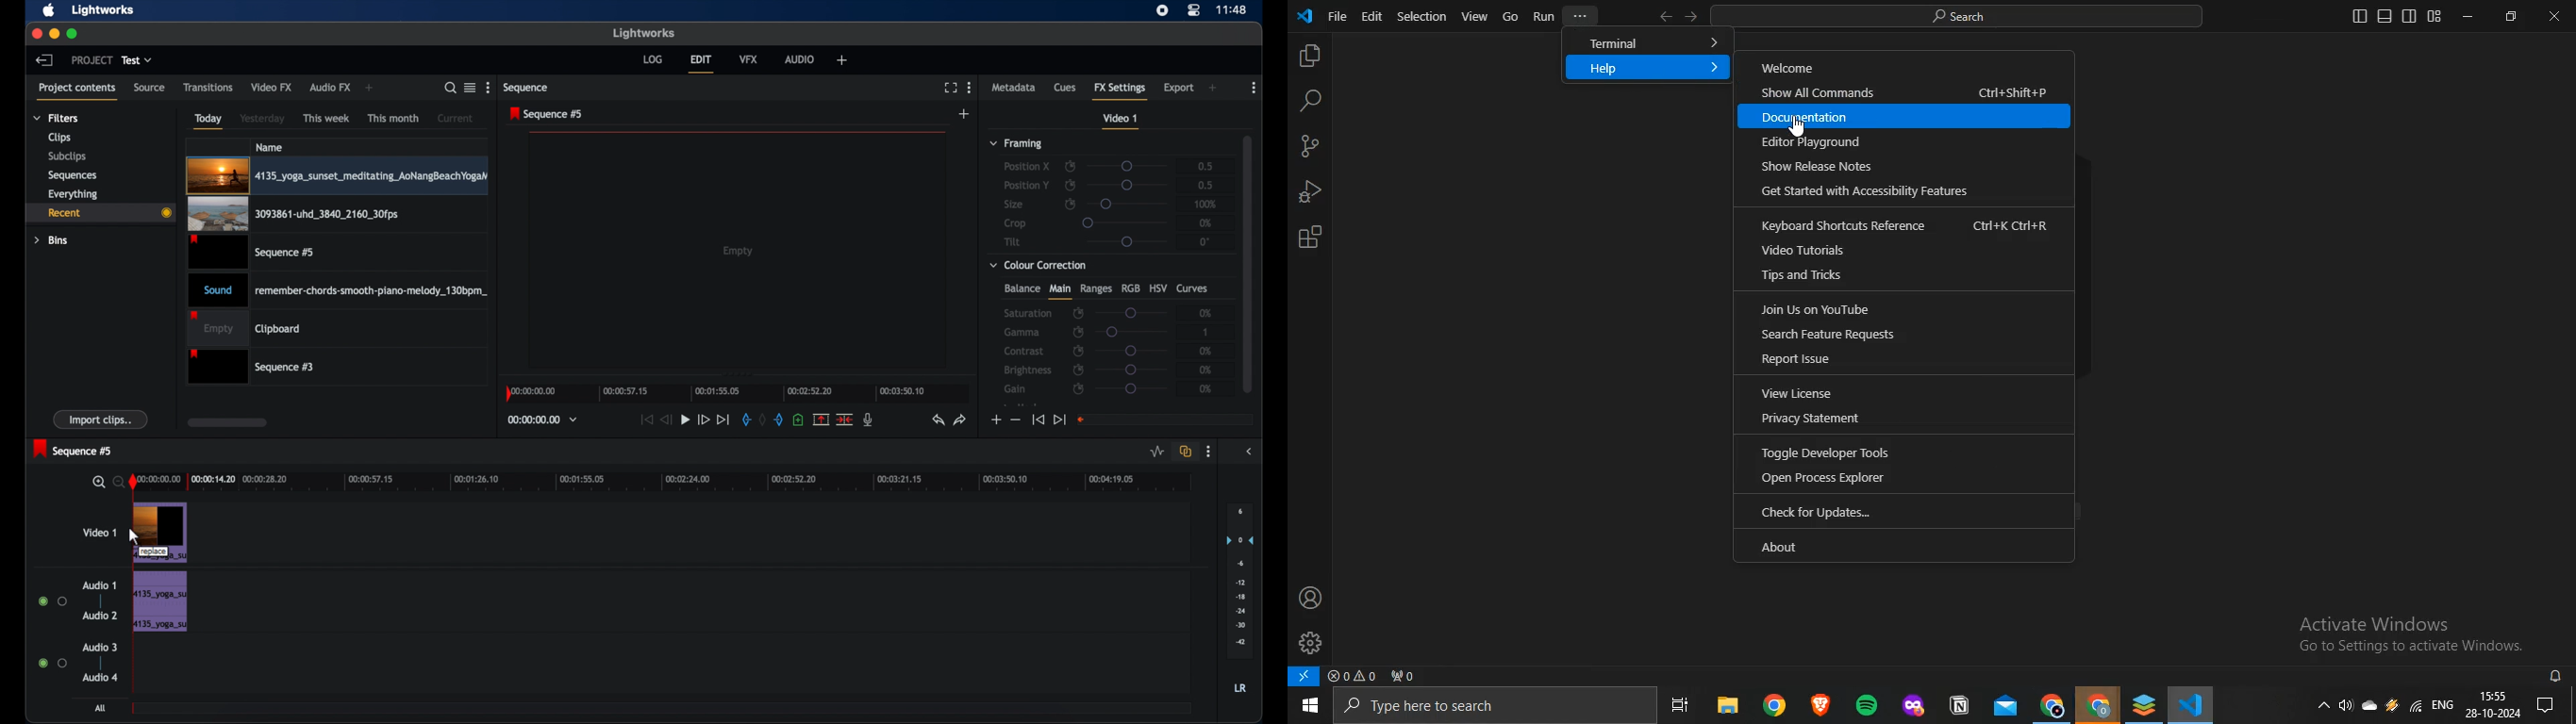  Describe the element at coordinates (470, 87) in the screenshot. I see `toggle list or tile view` at that location.